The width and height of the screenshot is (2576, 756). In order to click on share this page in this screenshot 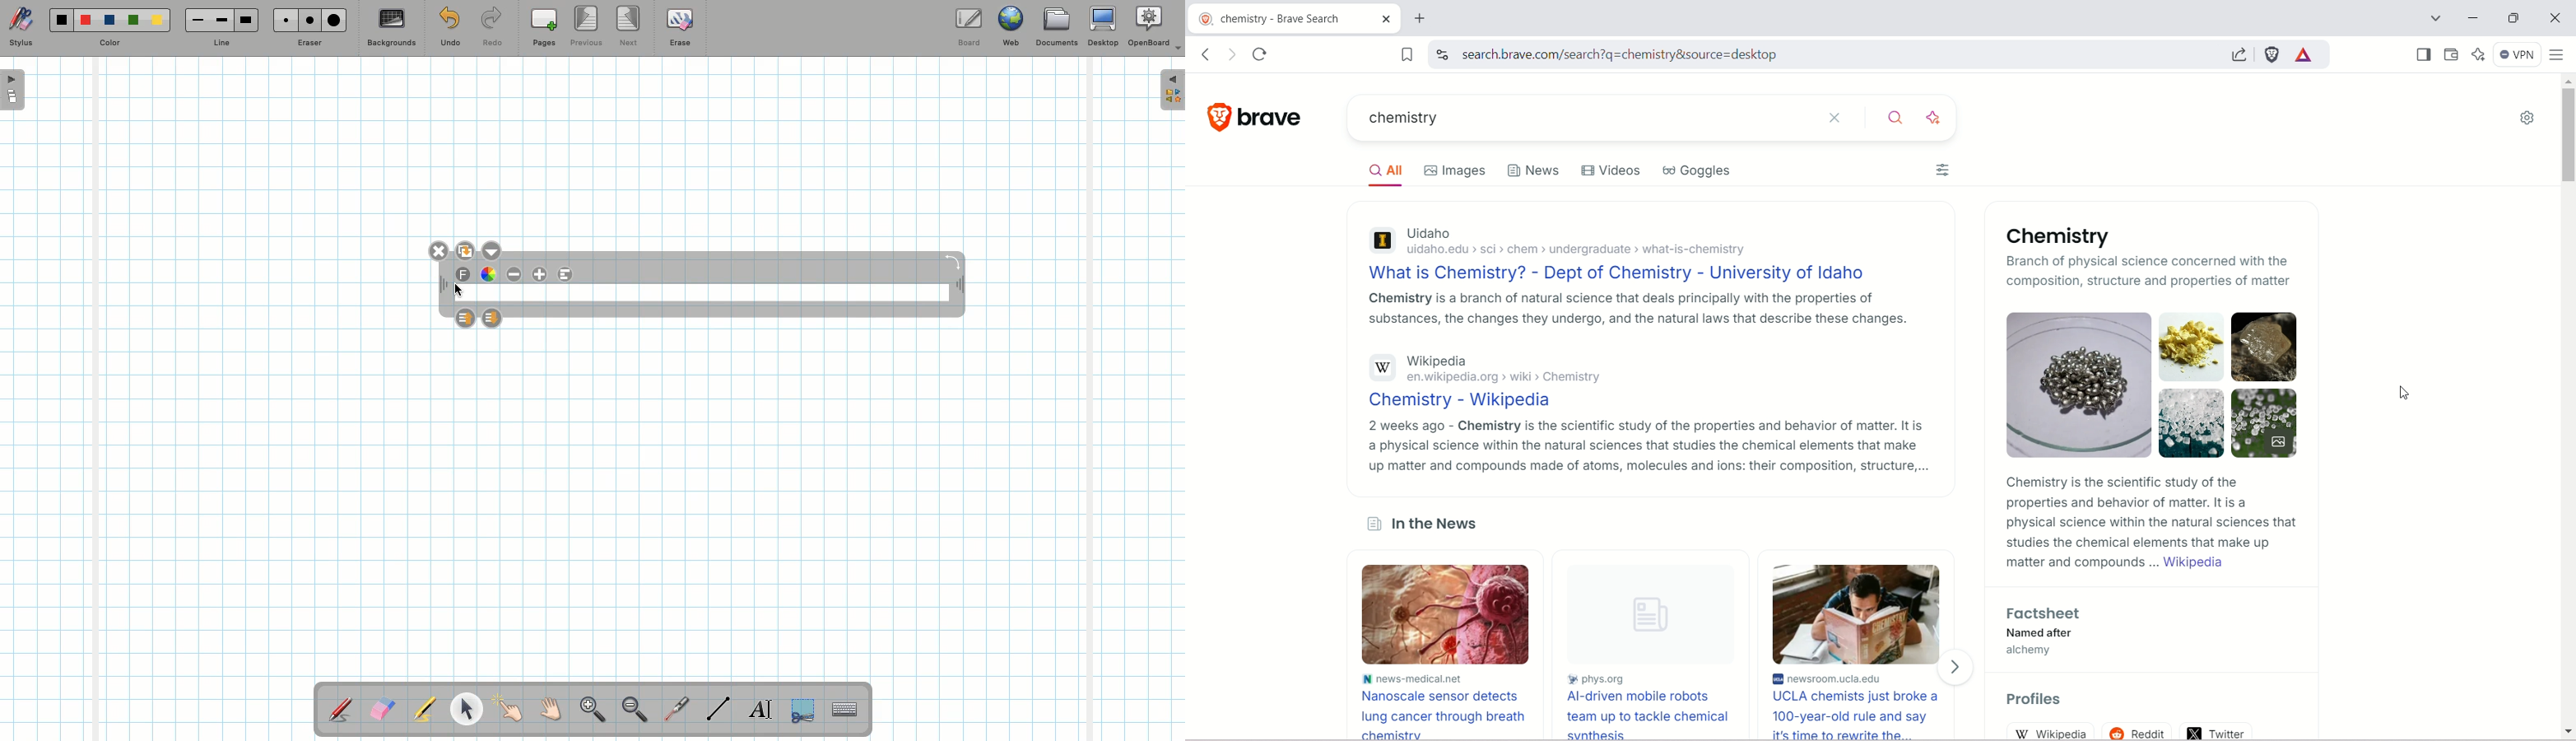, I will do `click(2235, 53)`.